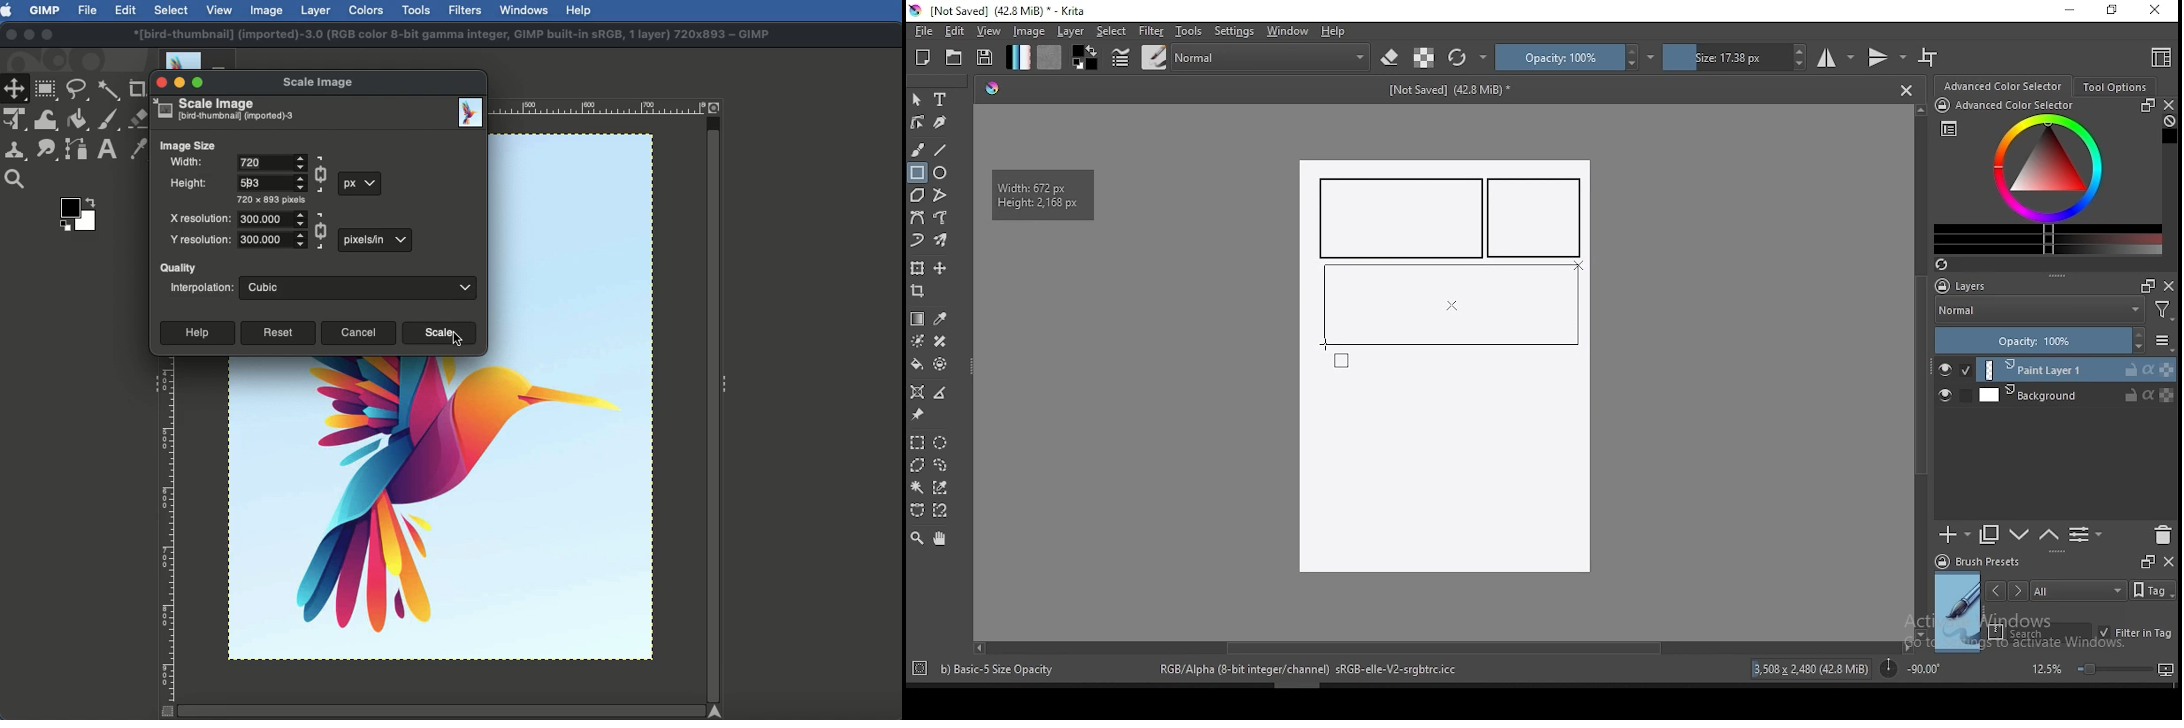 The height and width of the screenshot is (728, 2184). I want to click on tool options, so click(2116, 87).